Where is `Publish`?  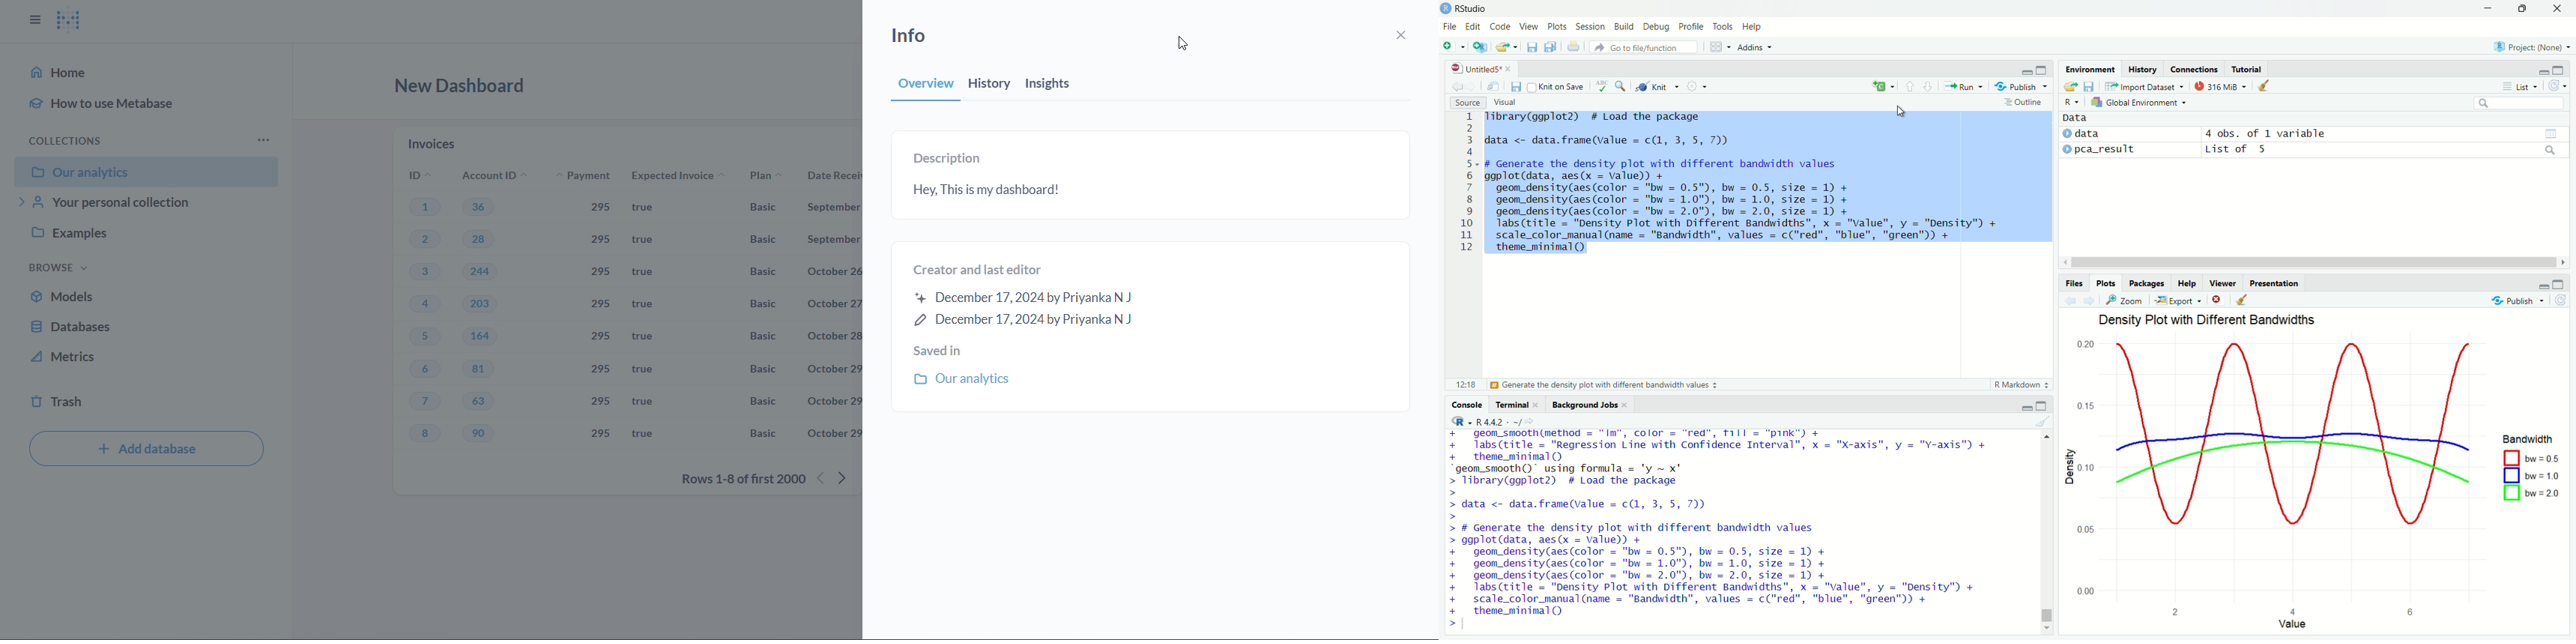
Publish is located at coordinates (2020, 85).